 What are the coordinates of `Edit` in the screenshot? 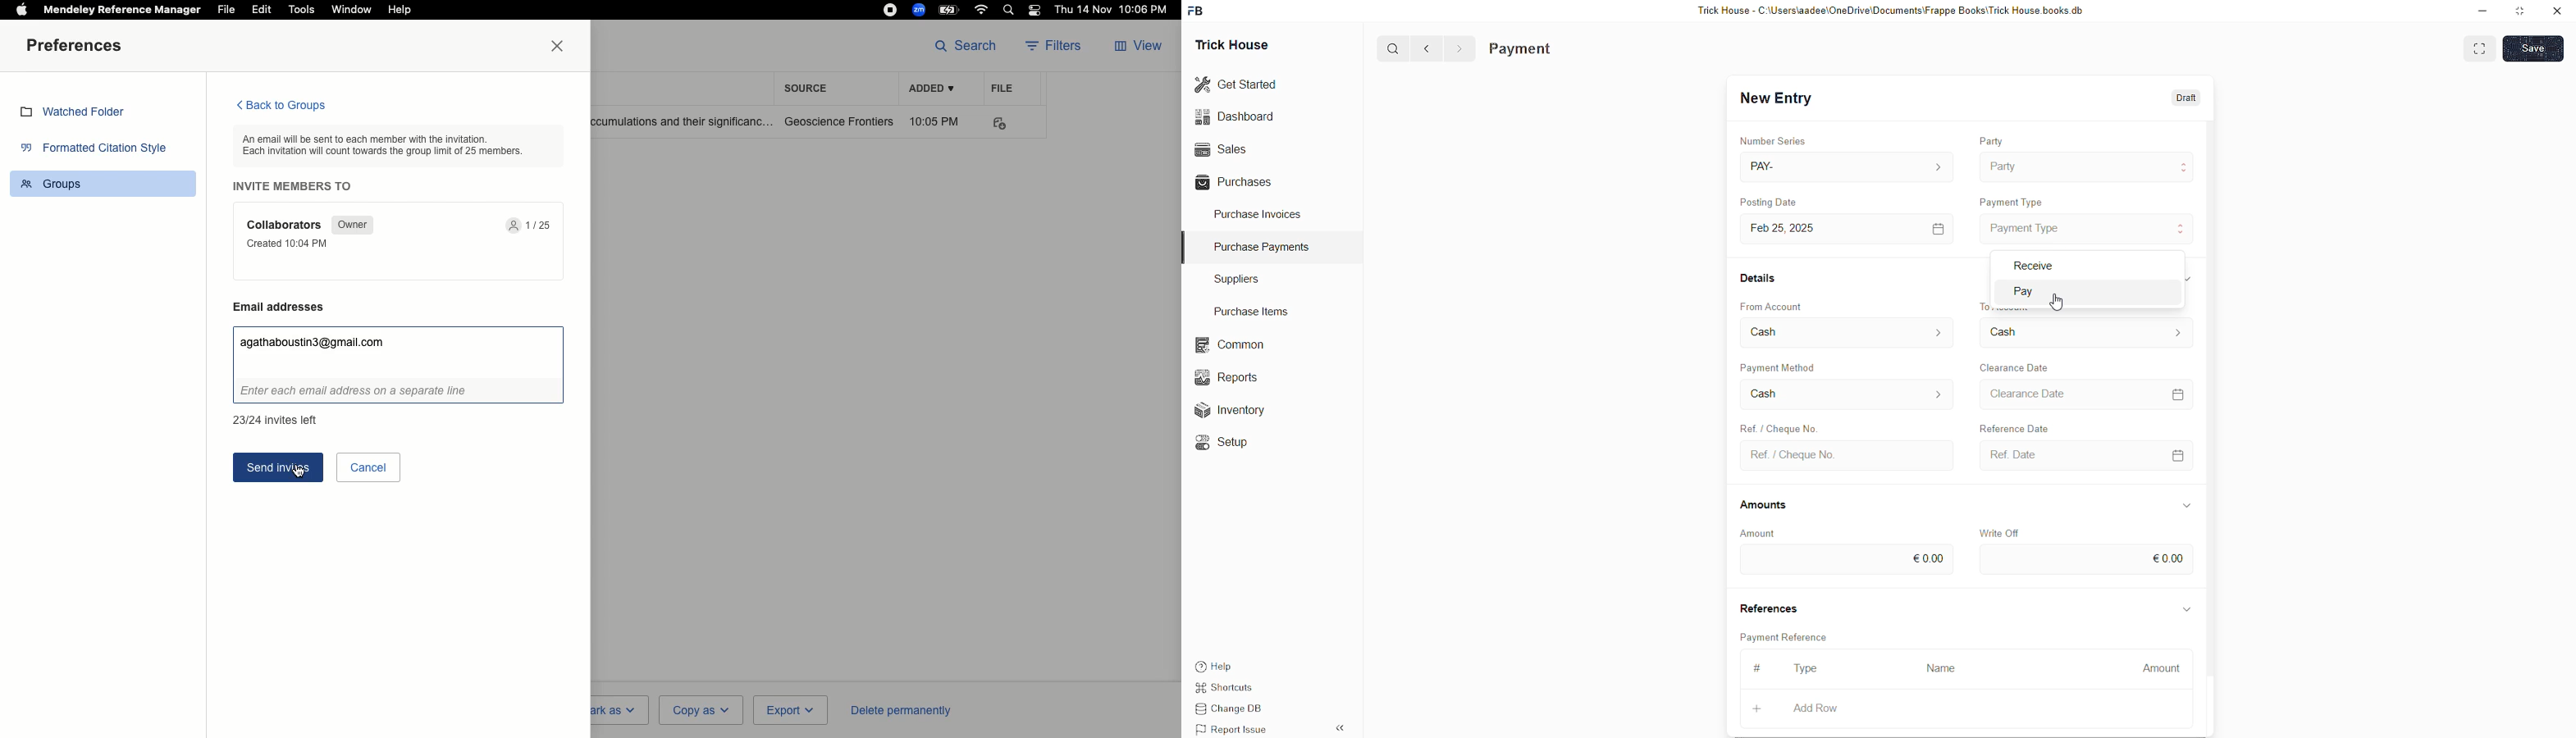 It's located at (262, 9).